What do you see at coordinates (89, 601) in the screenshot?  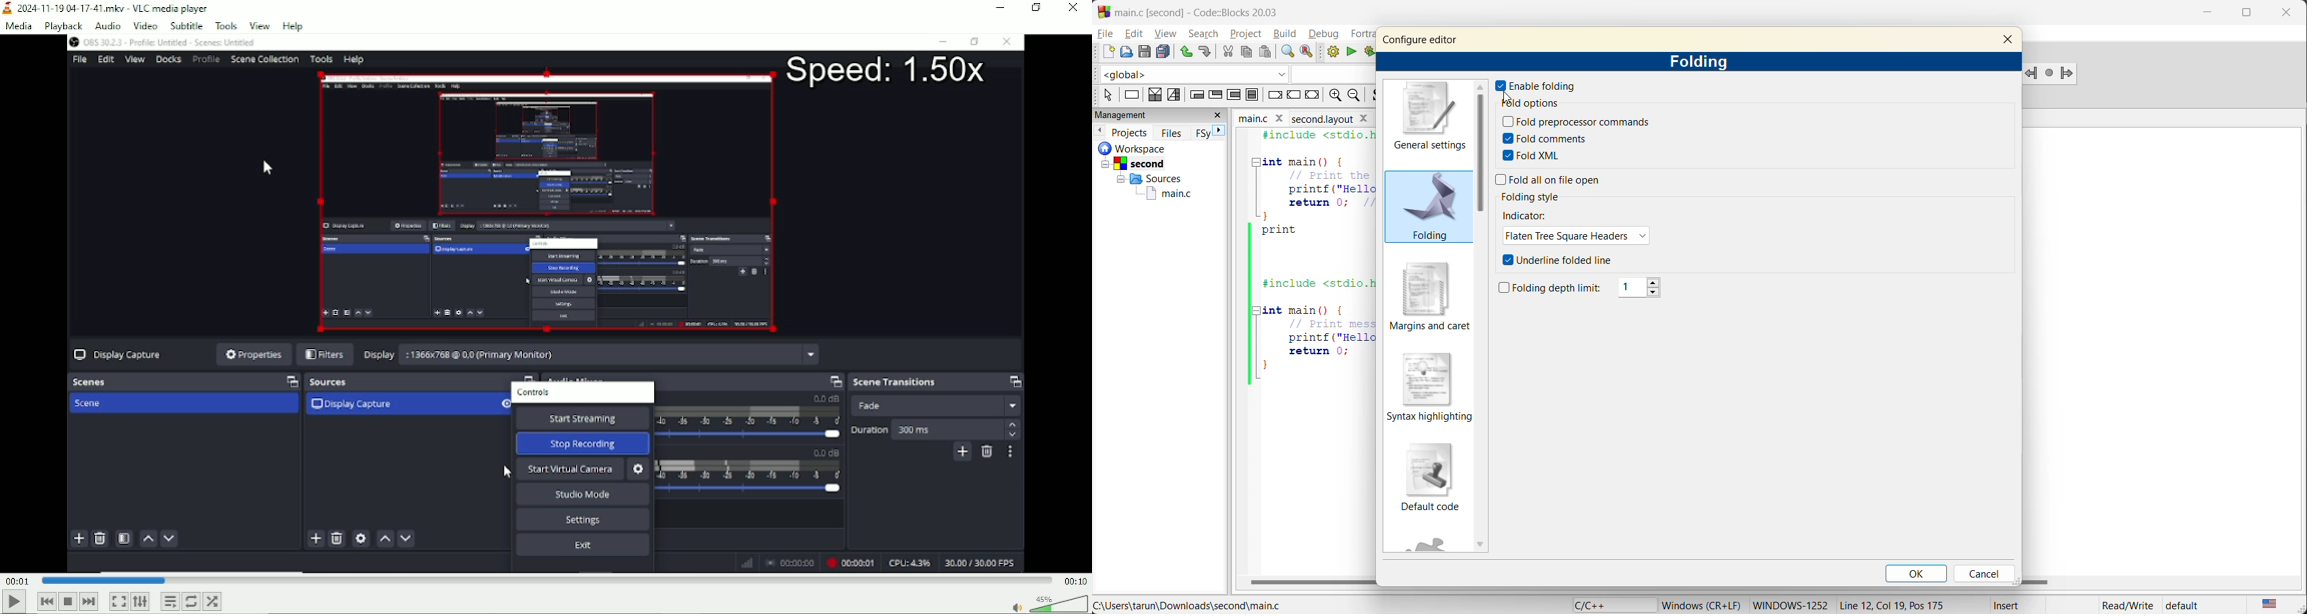 I see `Next` at bounding box center [89, 601].